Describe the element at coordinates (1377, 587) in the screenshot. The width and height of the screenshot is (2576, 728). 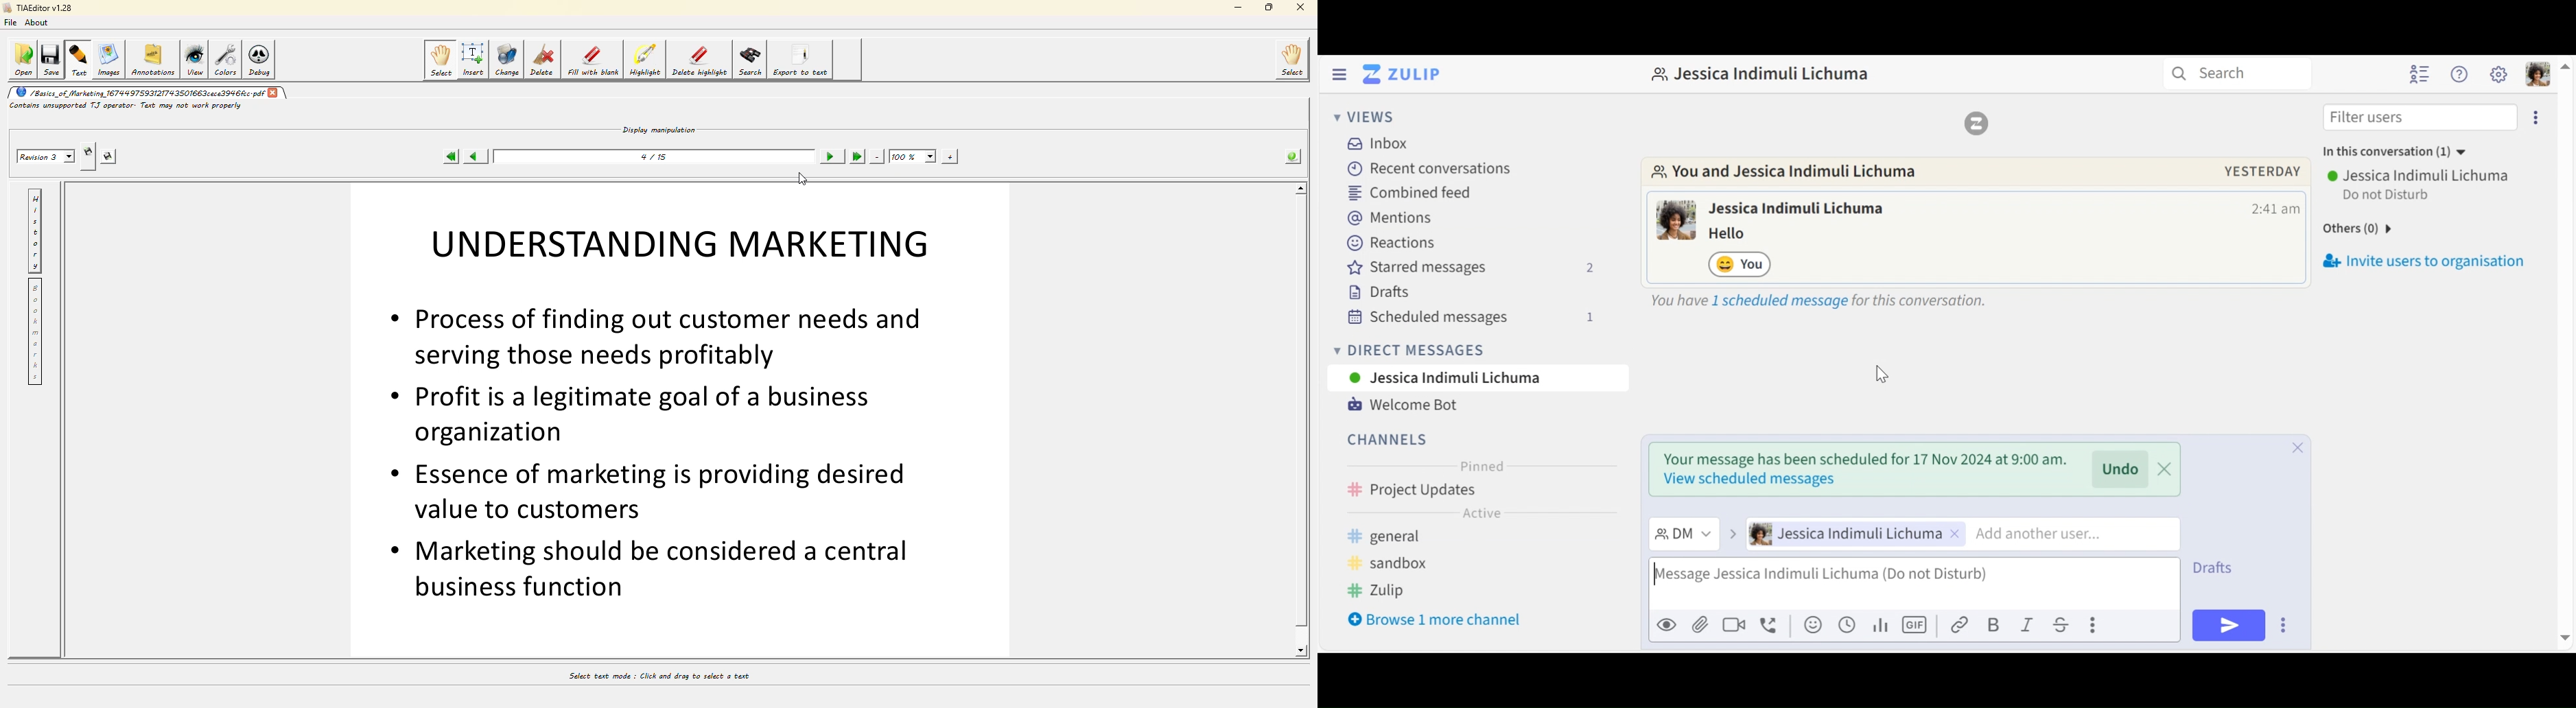
I see `zulip` at that location.